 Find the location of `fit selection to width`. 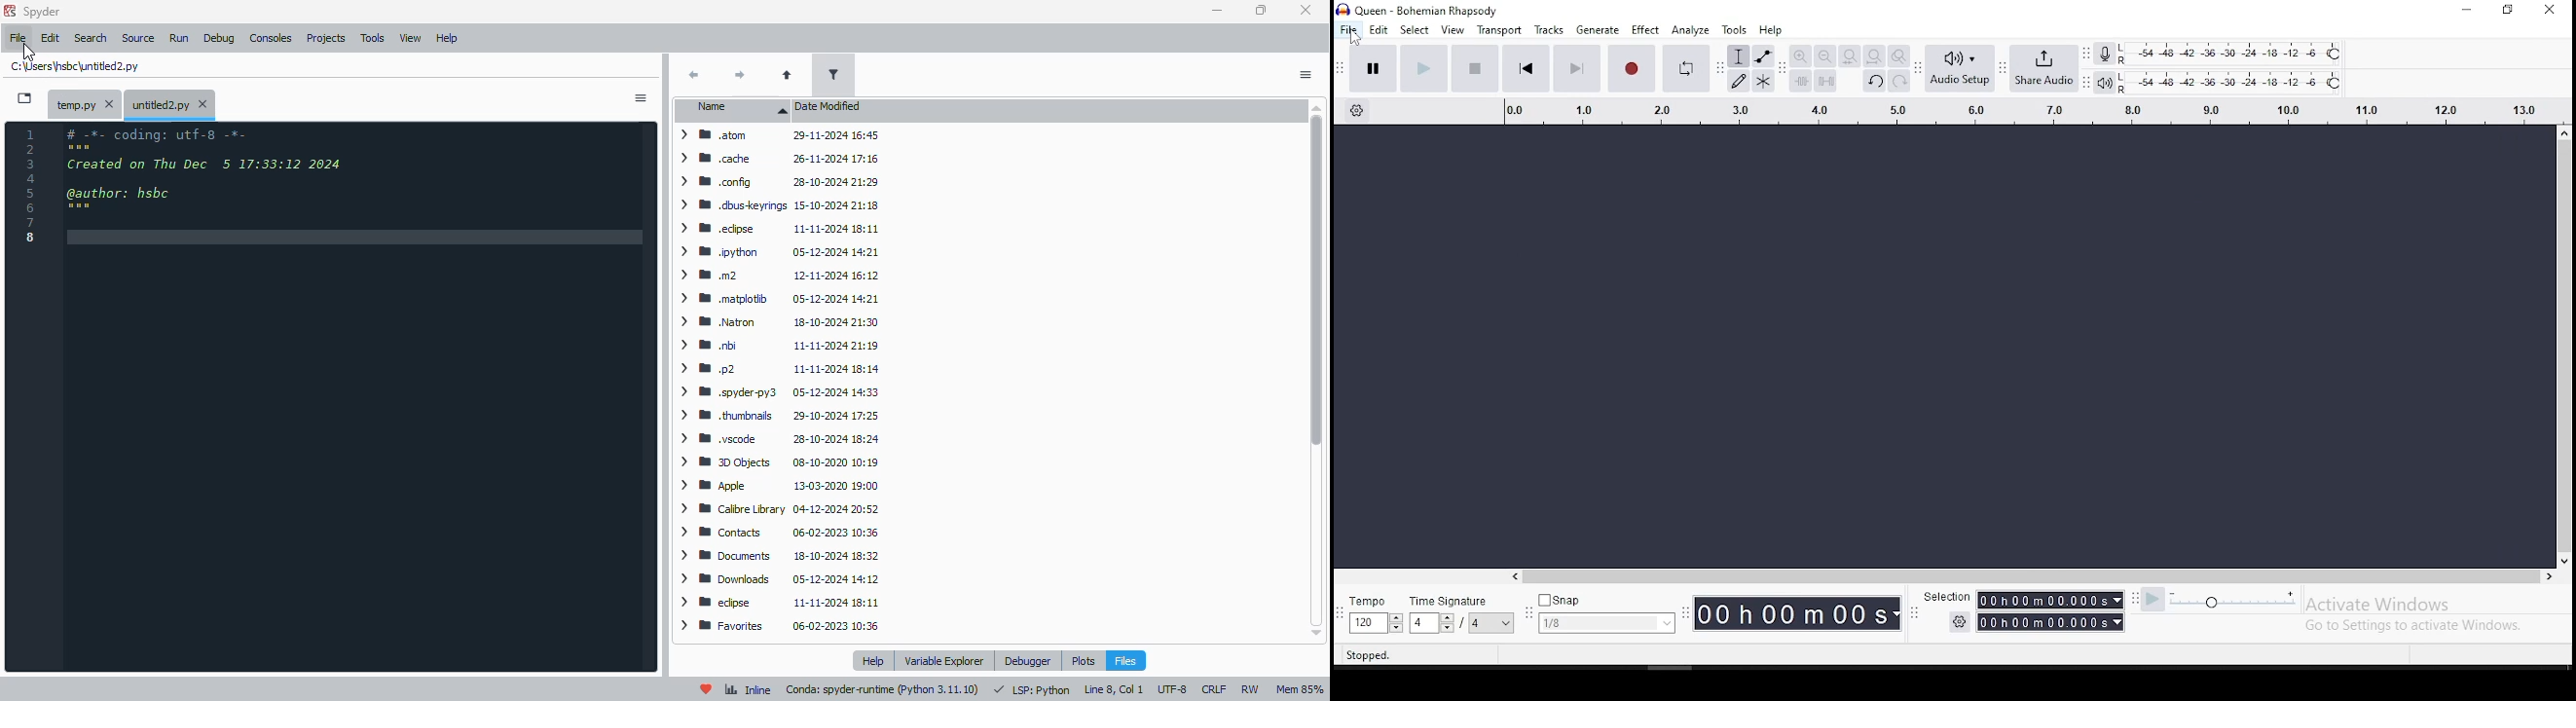

fit selection to width is located at coordinates (1849, 56).